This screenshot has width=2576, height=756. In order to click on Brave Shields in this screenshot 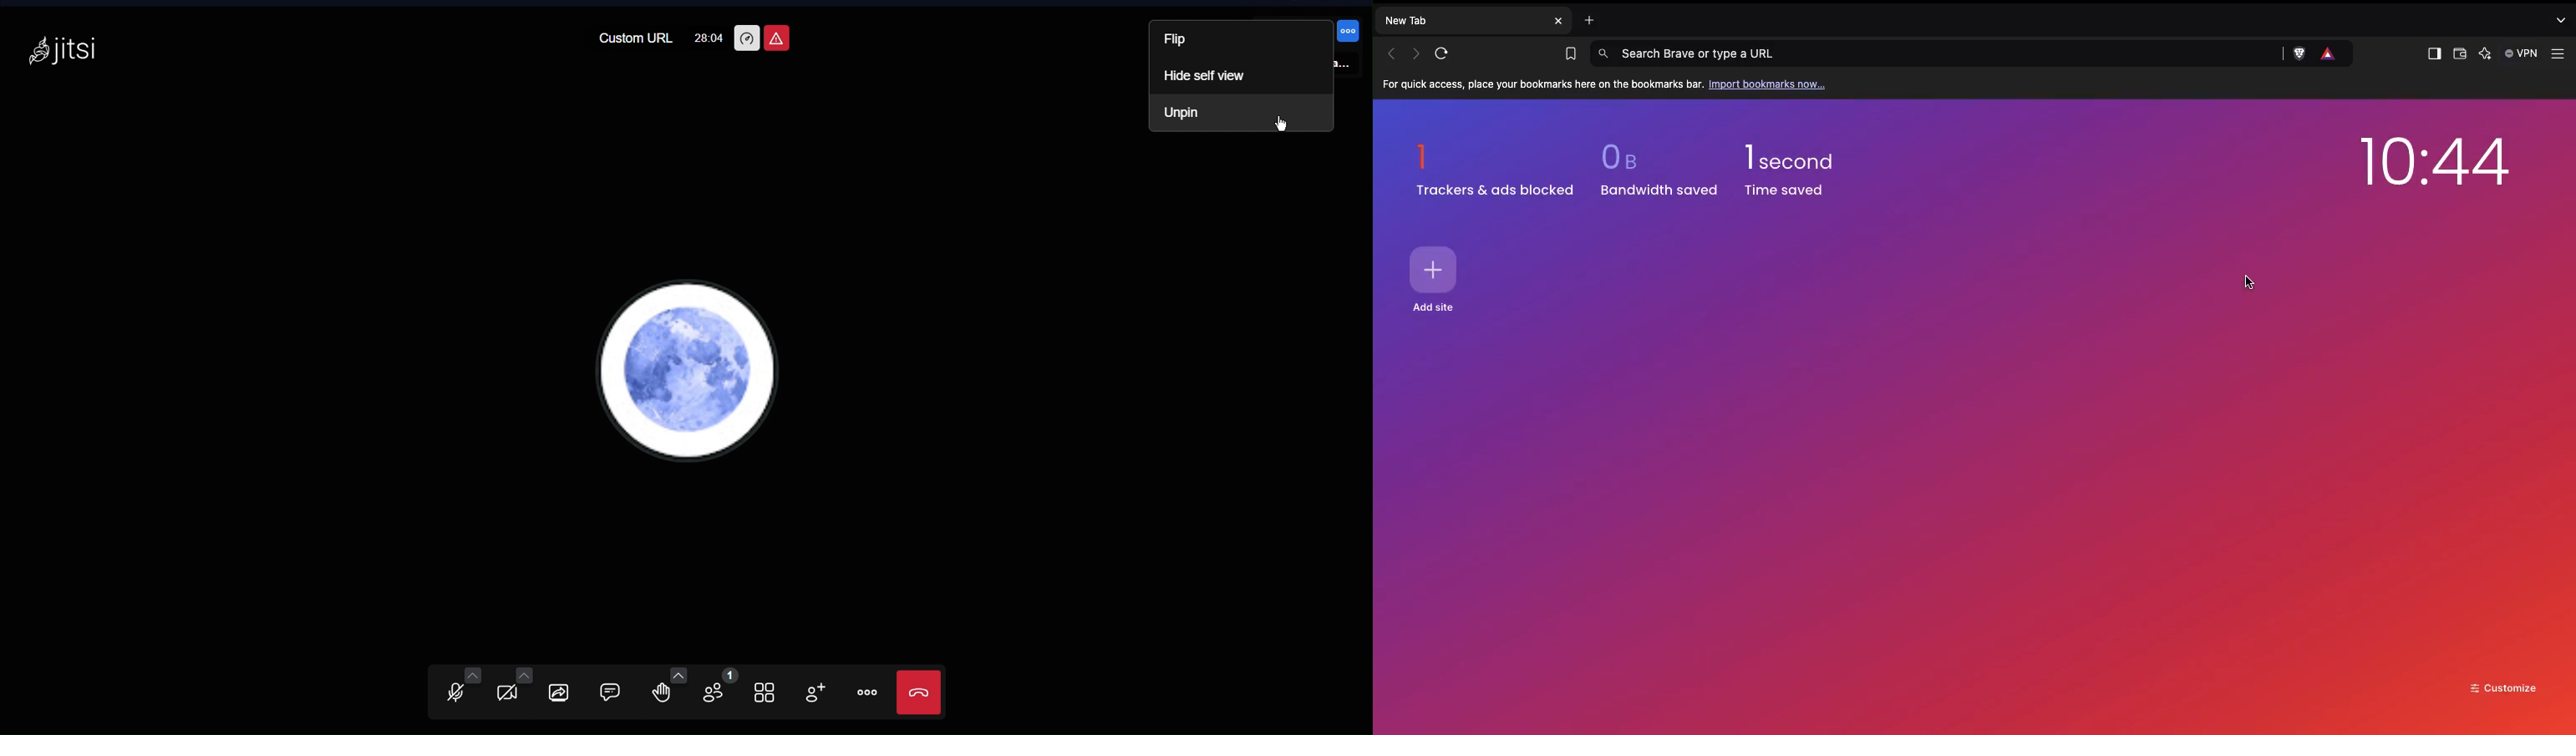, I will do `click(2302, 53)`.